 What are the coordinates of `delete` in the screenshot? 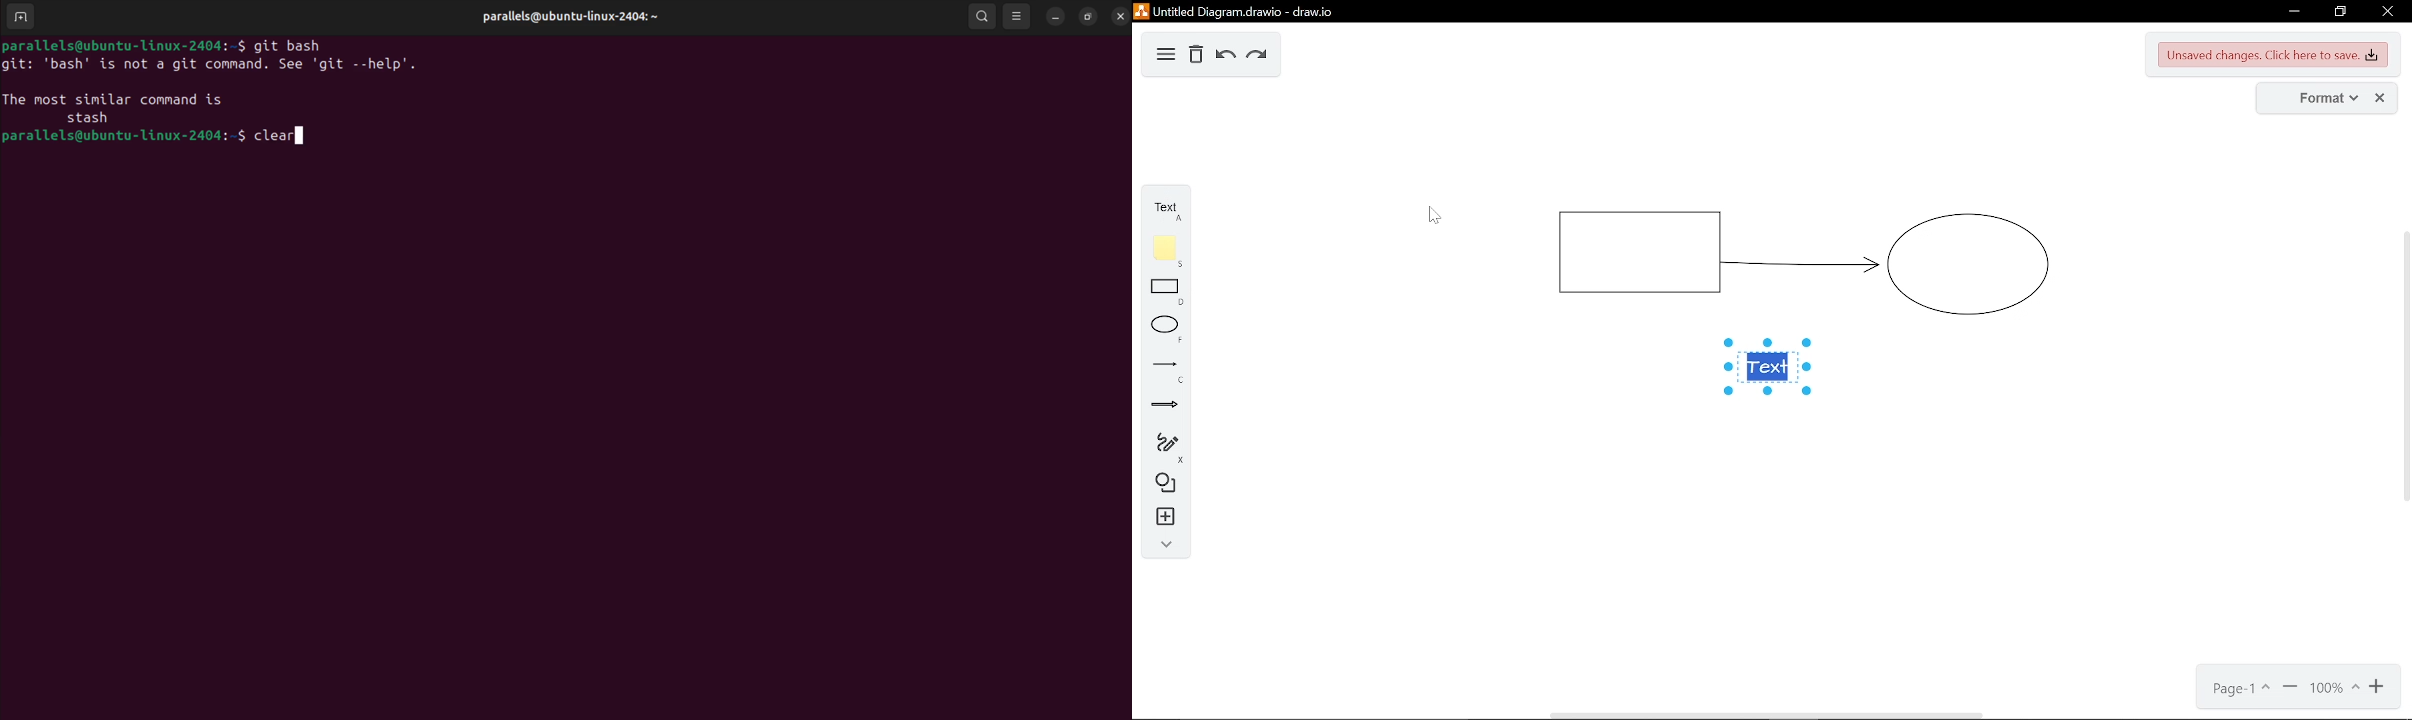 It's located at (1195, 53).